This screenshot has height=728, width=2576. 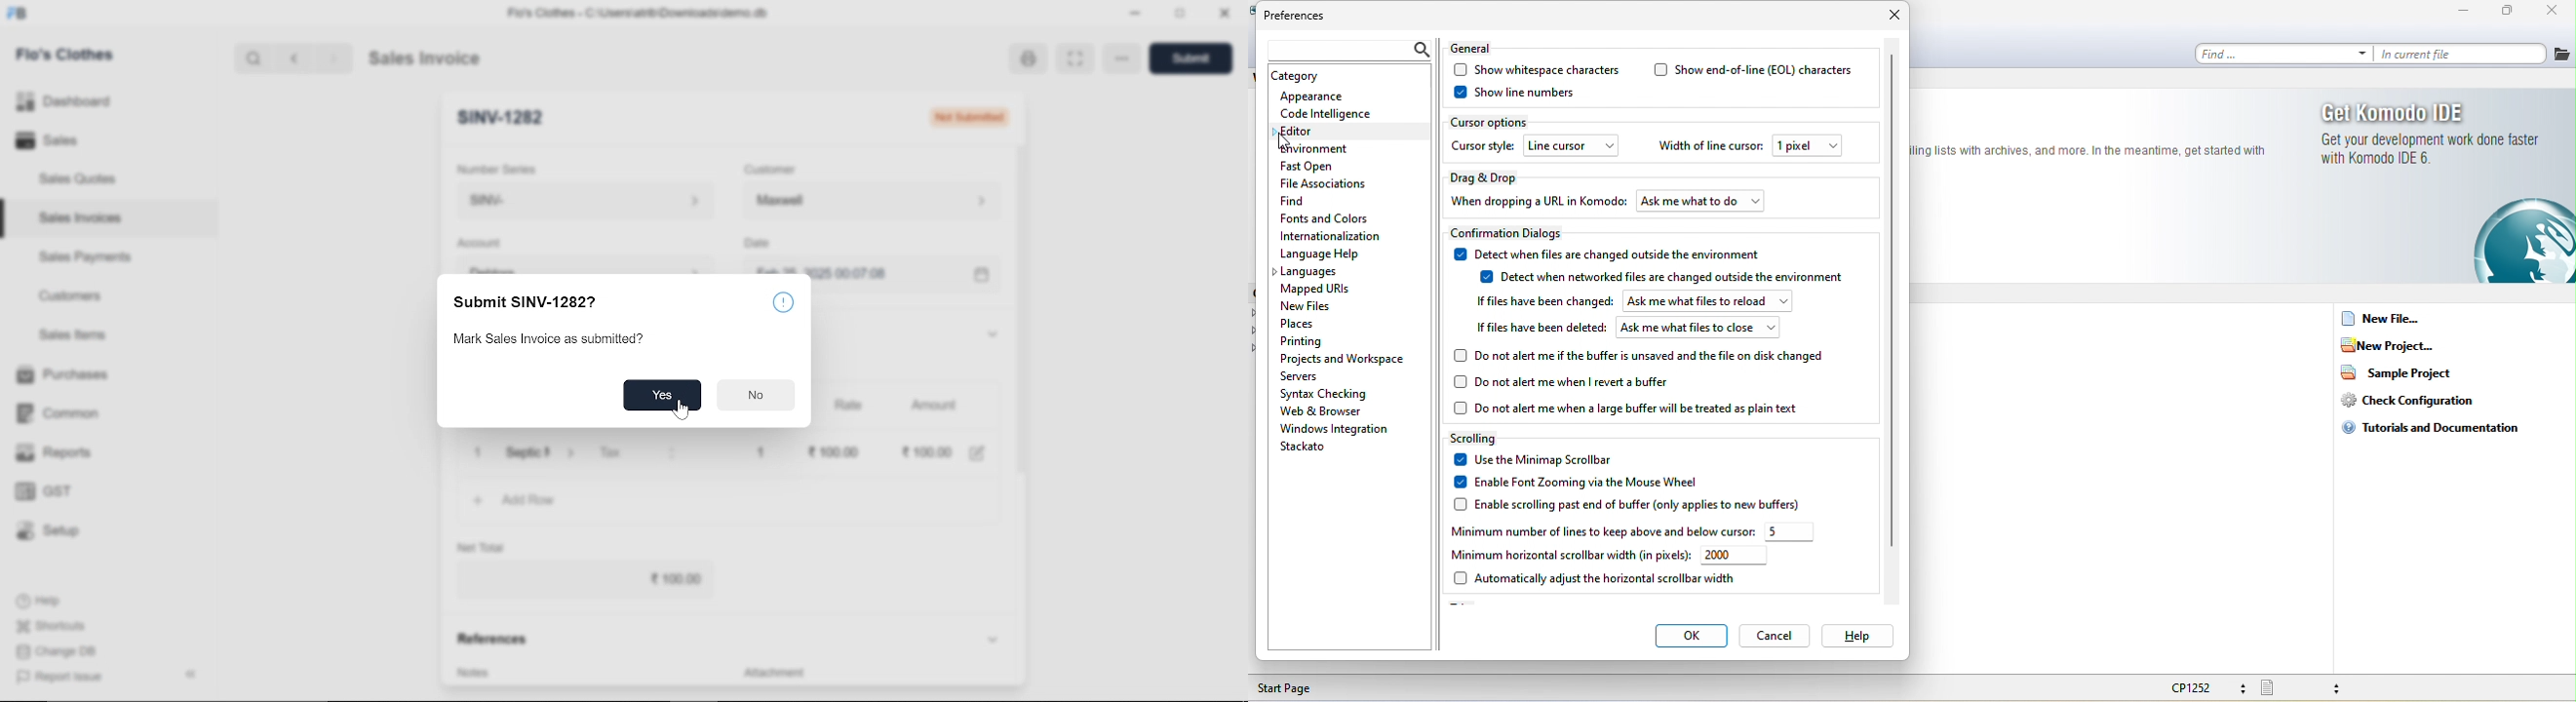 What do you see at coordinates (1540, 330) in the screenshot?
I see `if files have been deleted` at bounding box center [1540, 330].